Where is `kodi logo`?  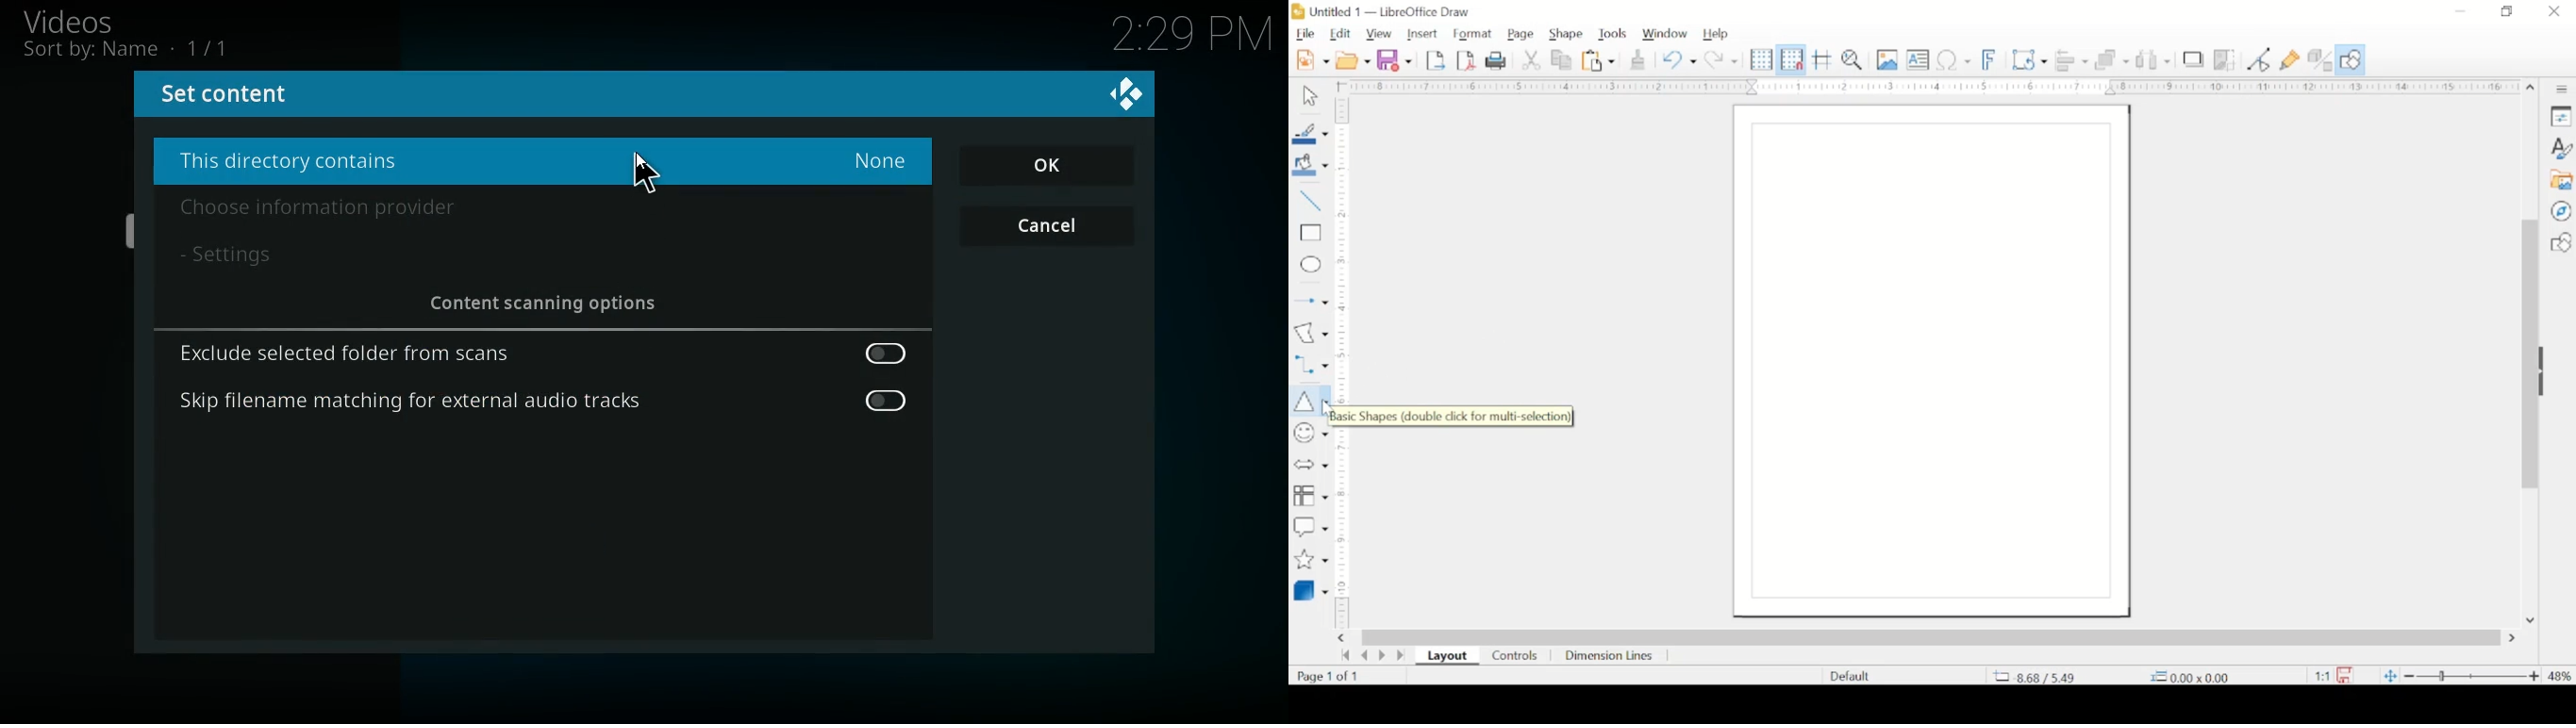 kodi logo is located at coordinates (1126, 94).